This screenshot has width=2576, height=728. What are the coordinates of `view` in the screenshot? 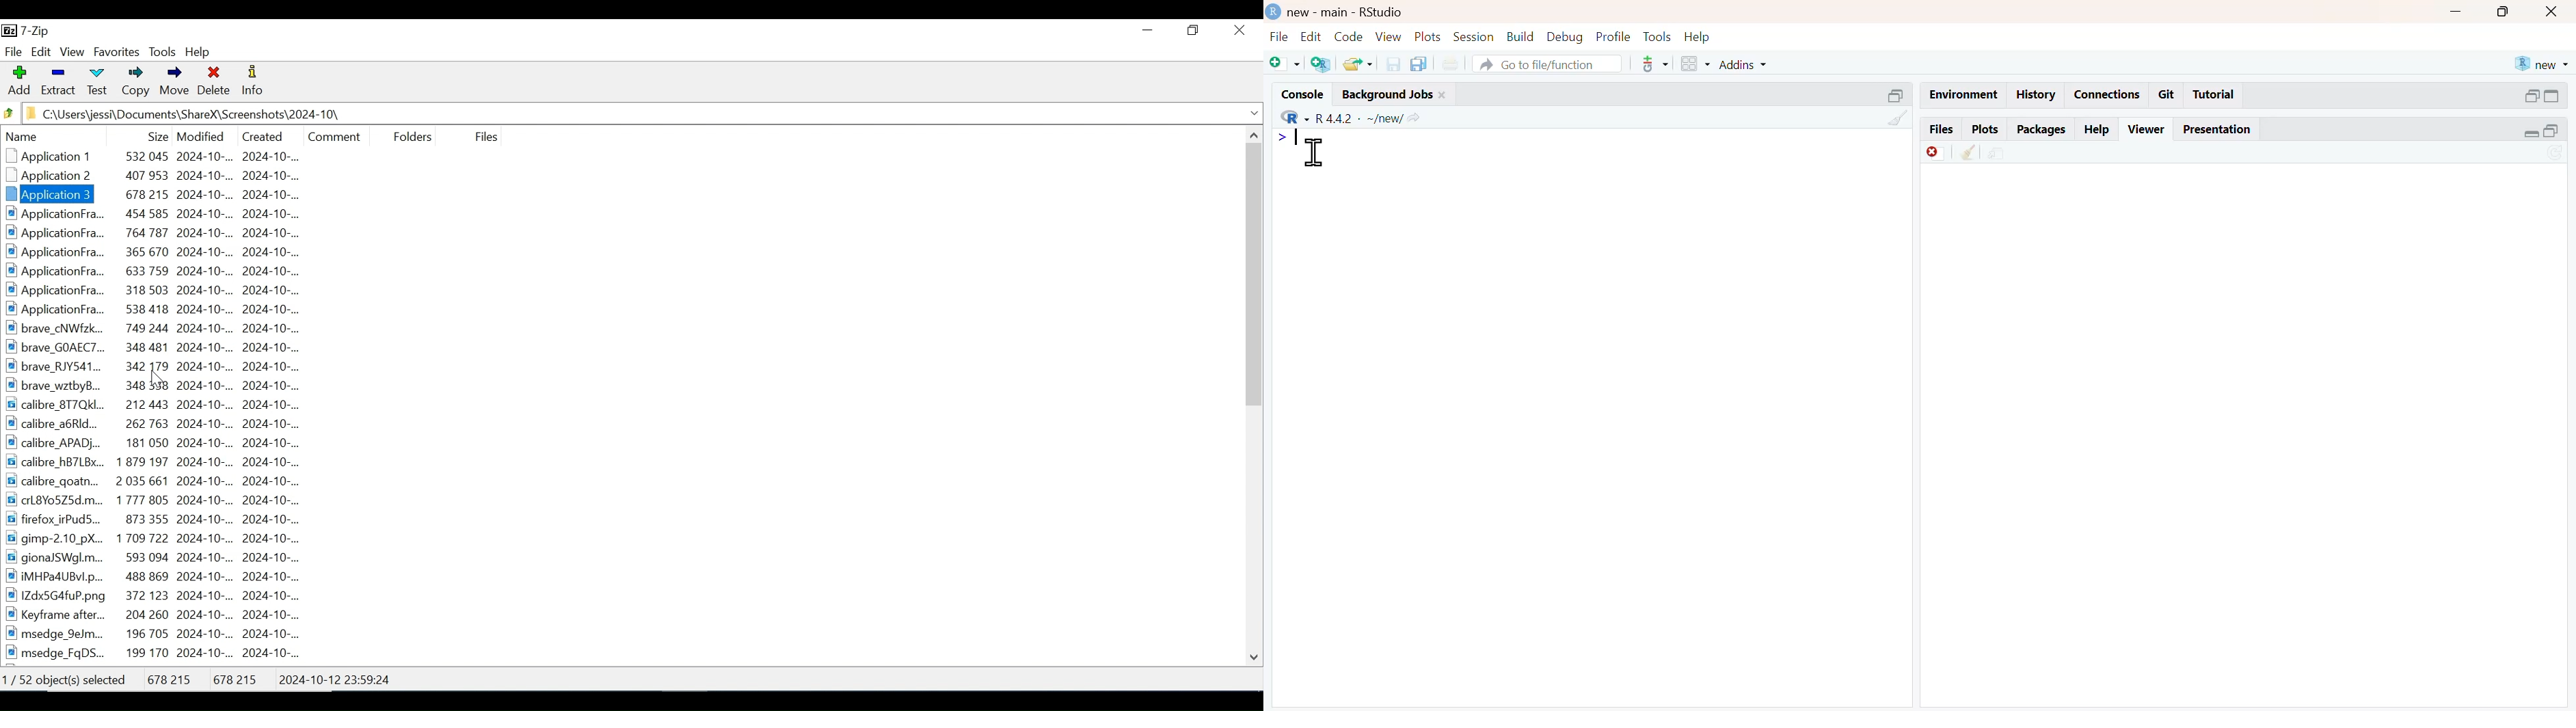 It's located at (1389, 36).